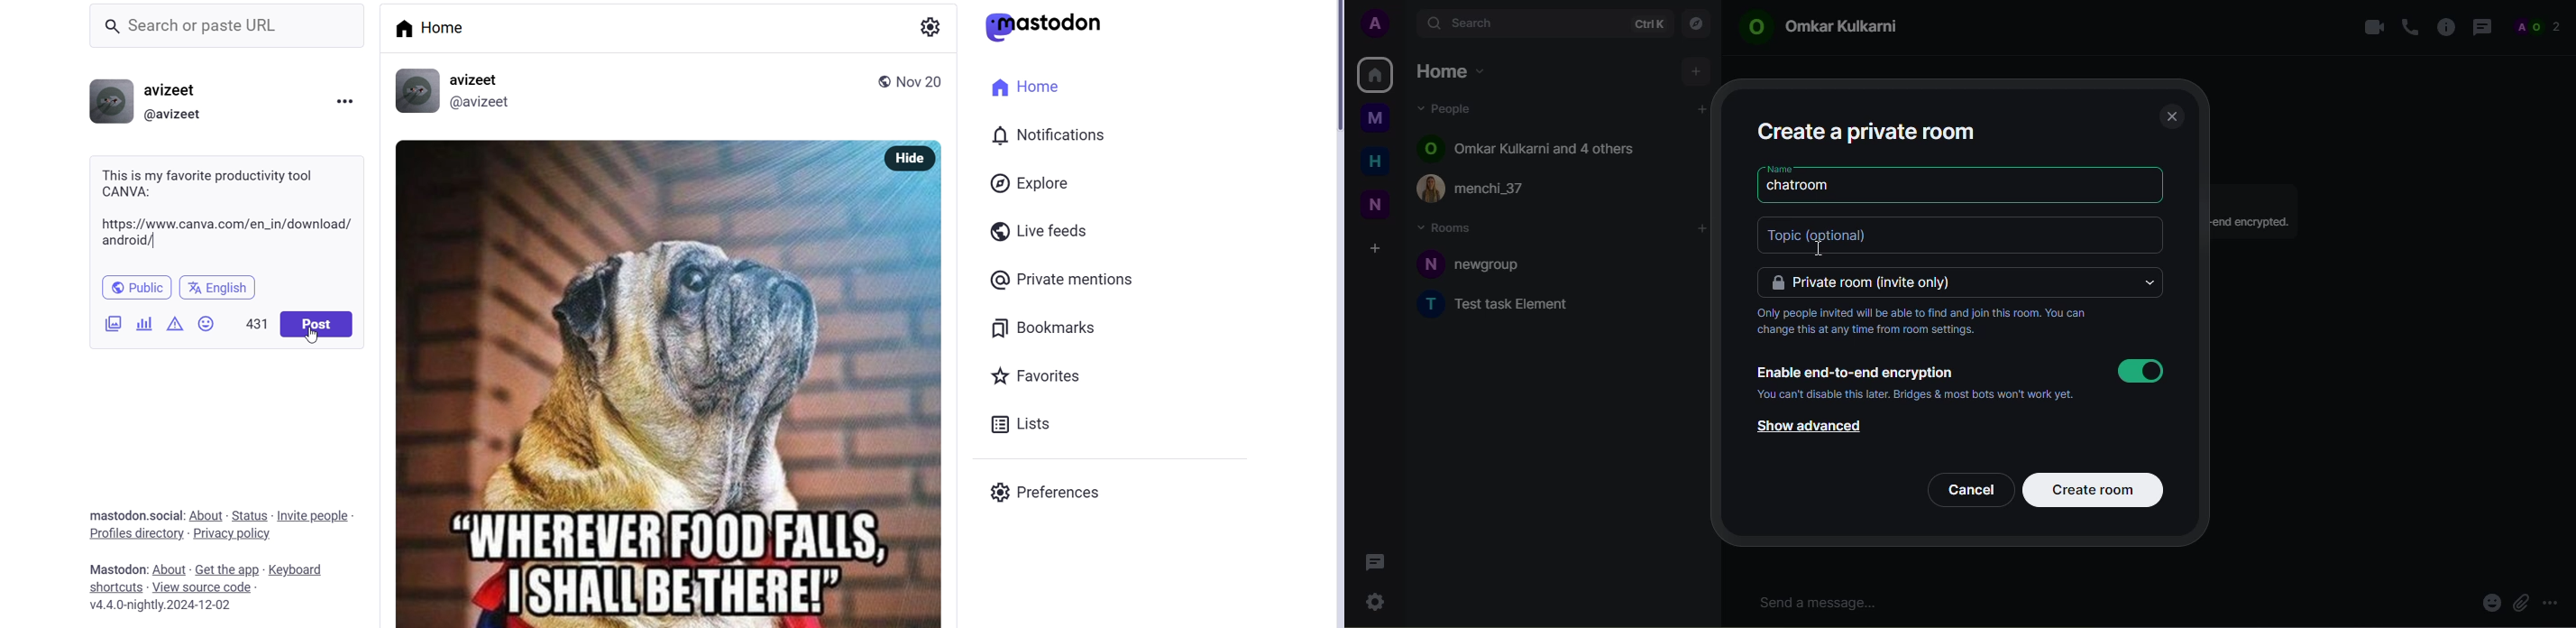 The height and width of the screenshot is (644, 2576). I want to click on explore, so click(1041, 186).